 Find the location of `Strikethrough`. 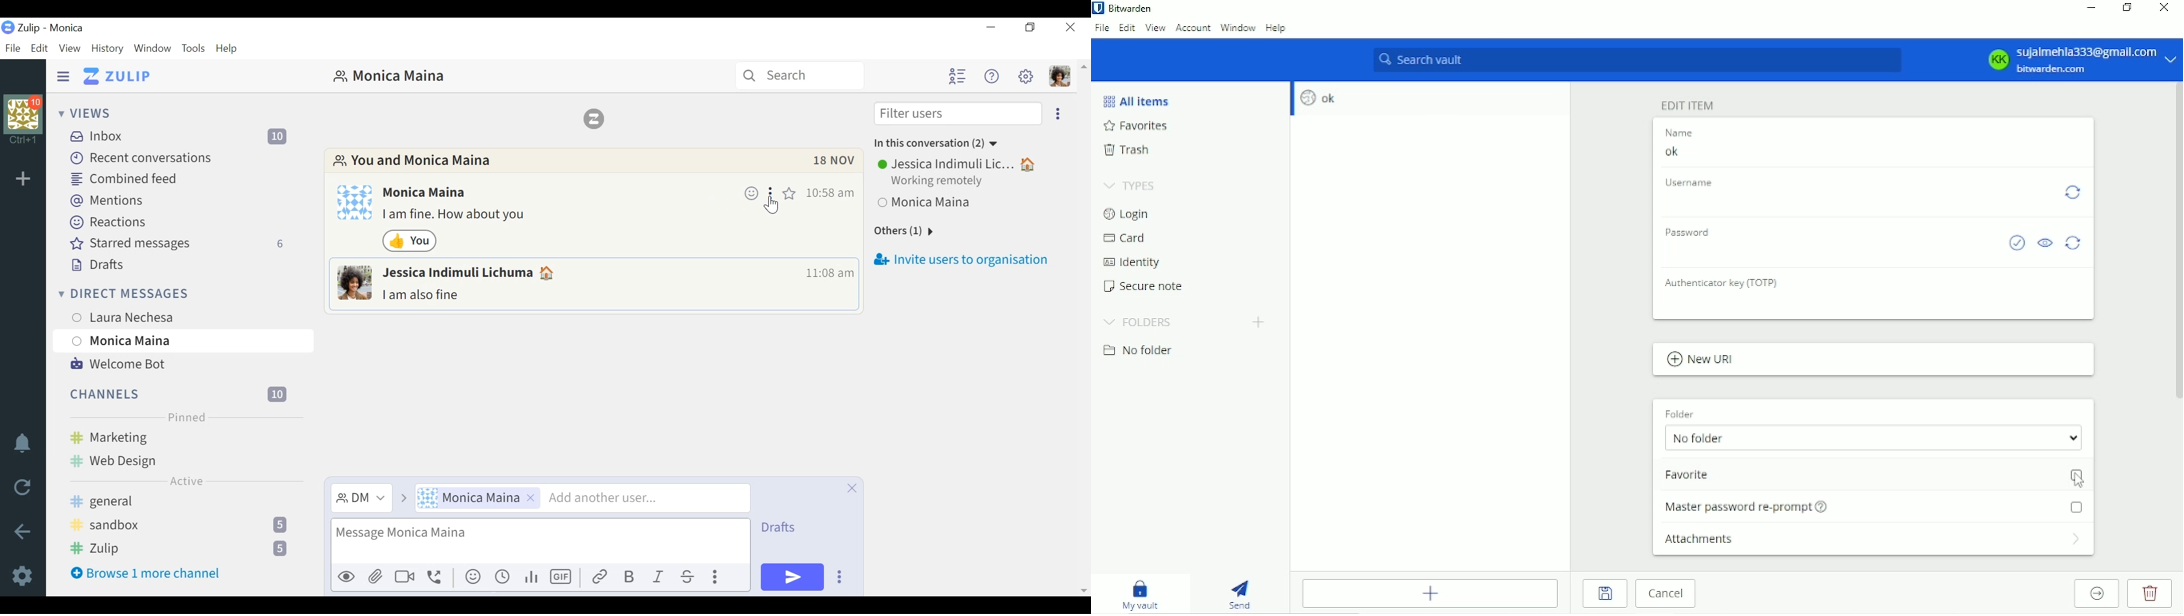

Strikethrough is located at coordinates (690, 577).